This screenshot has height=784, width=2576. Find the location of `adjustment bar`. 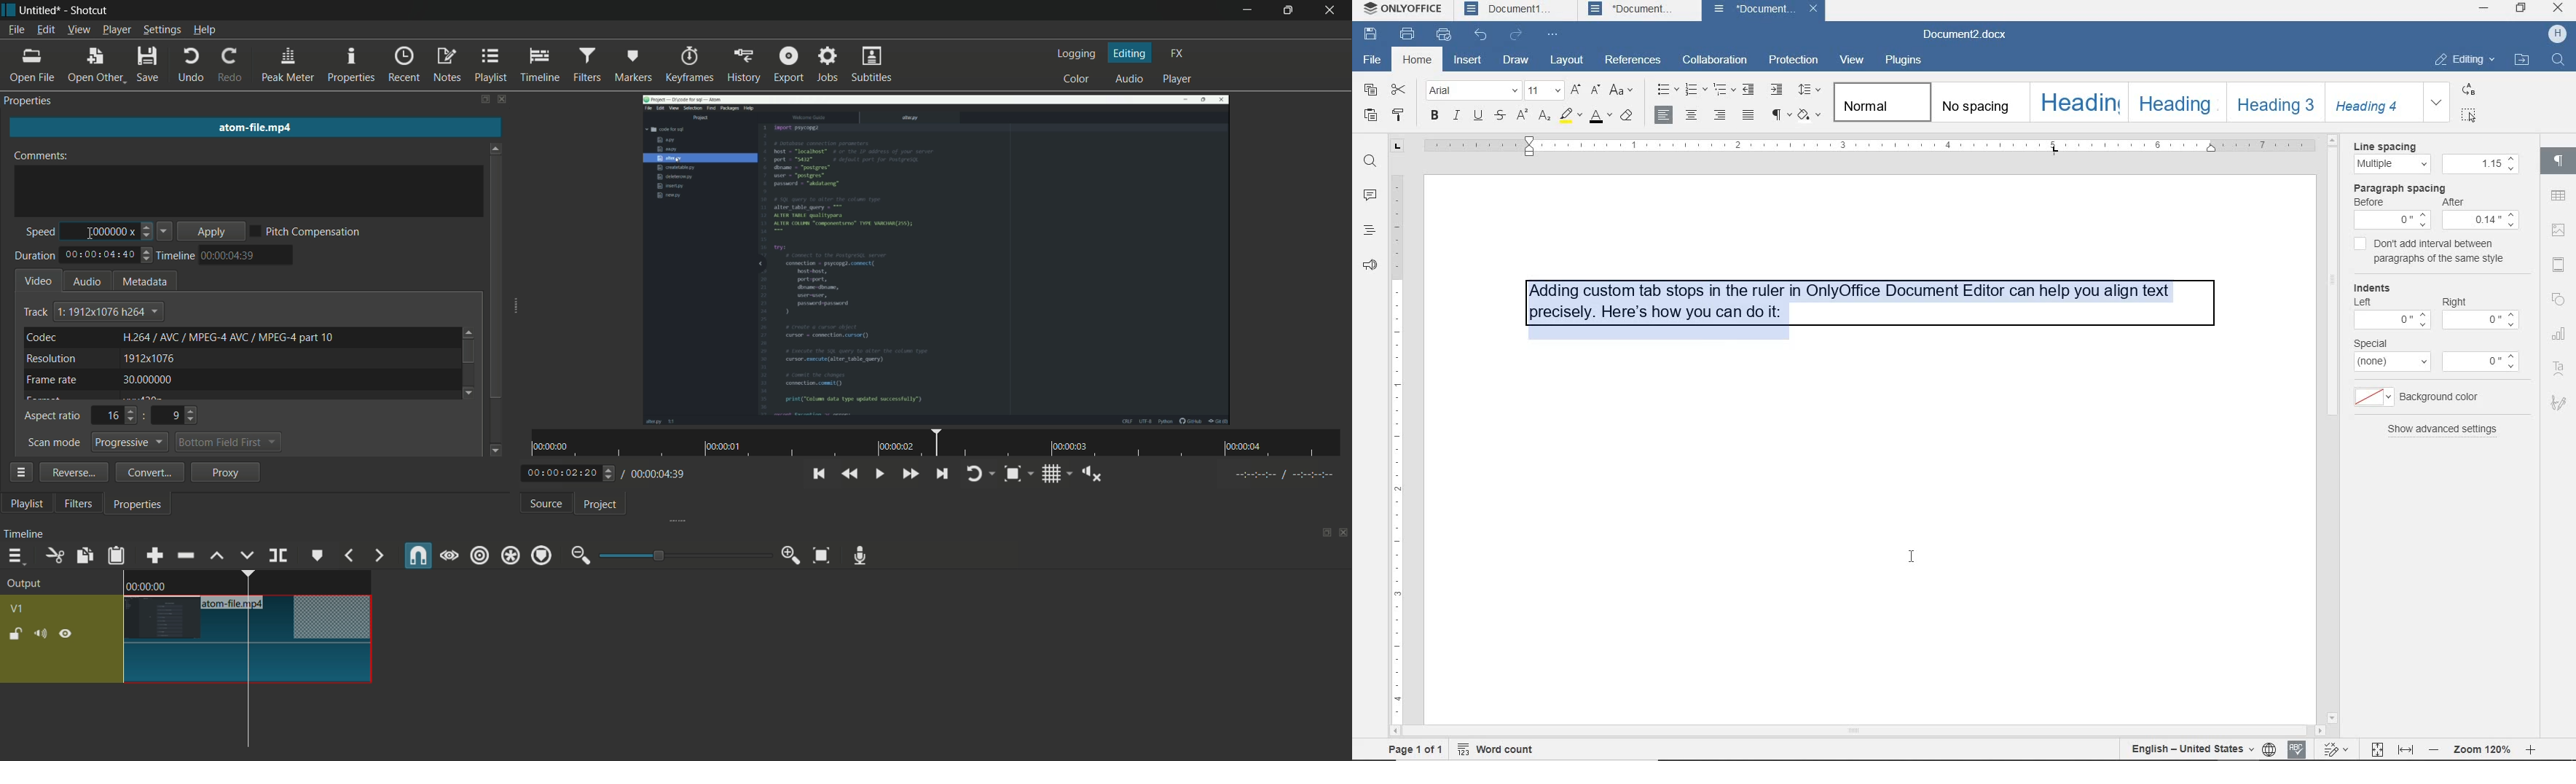

adjustment bar is located at coordinates (684, 554).